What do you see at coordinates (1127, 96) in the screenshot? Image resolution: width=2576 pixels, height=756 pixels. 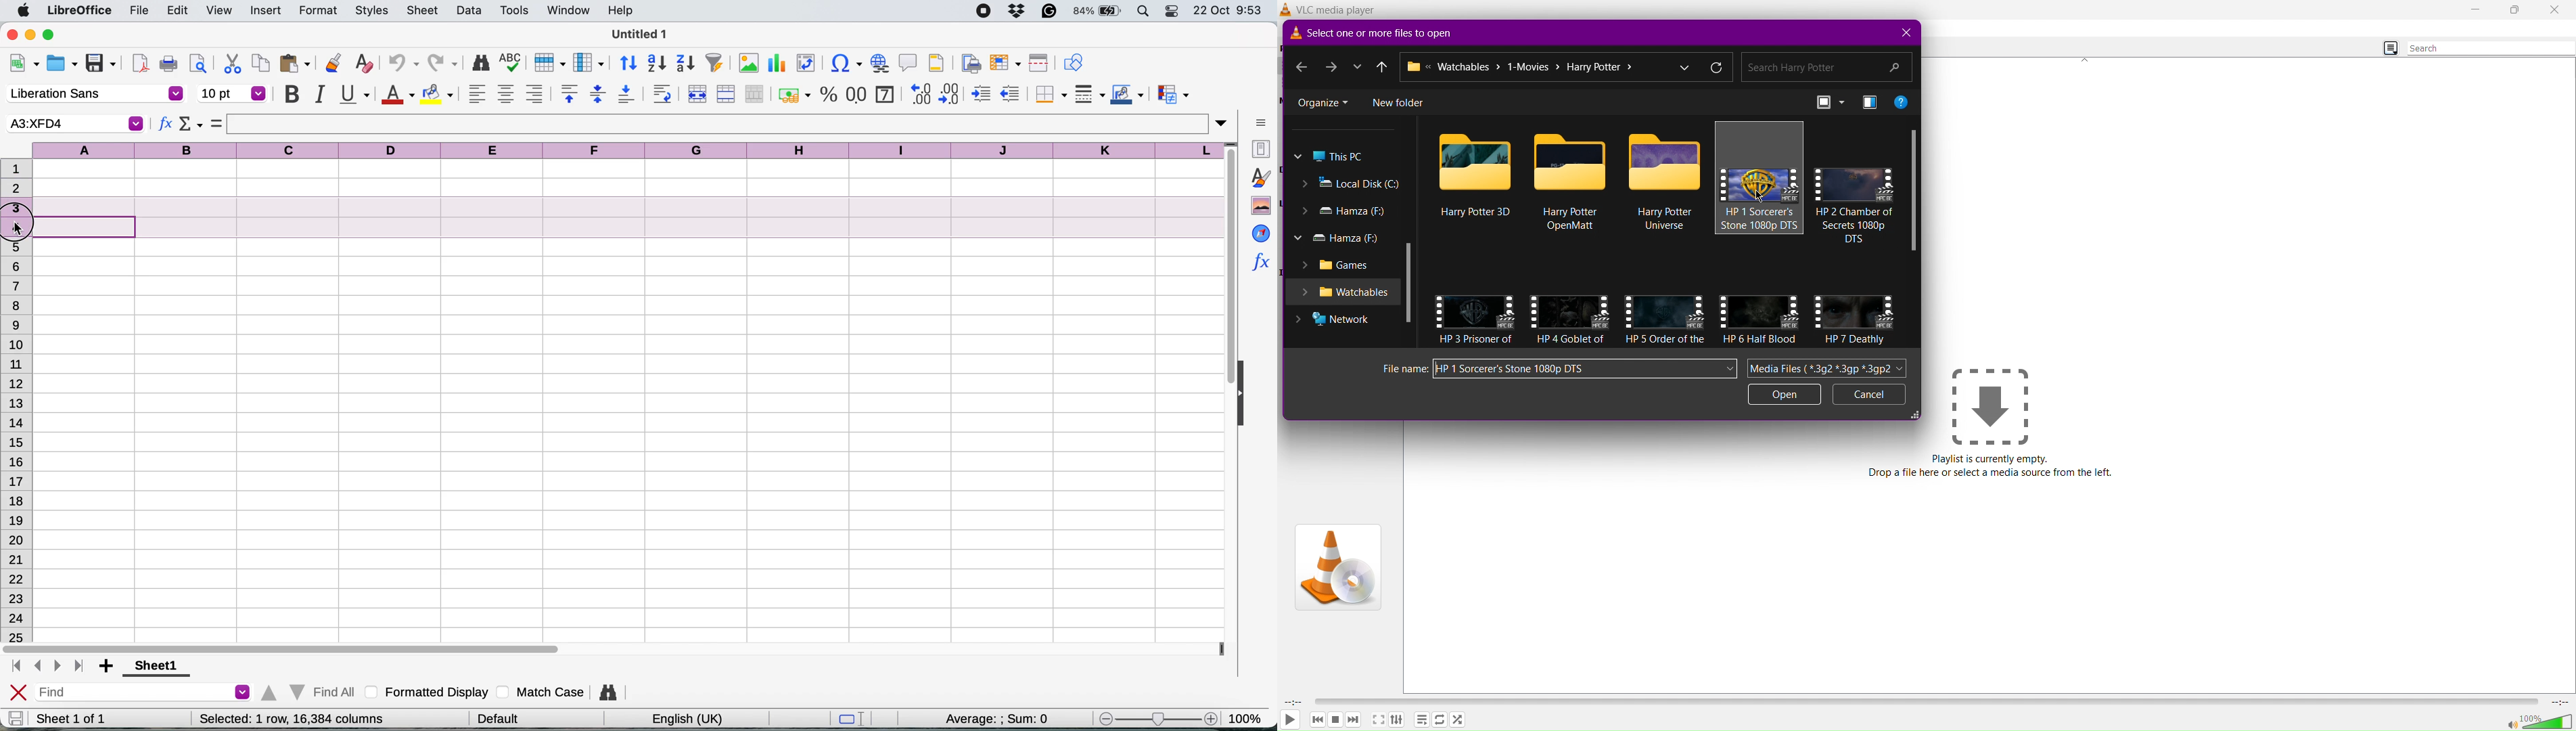 I see `border color` at bounding box center [1127, 96].